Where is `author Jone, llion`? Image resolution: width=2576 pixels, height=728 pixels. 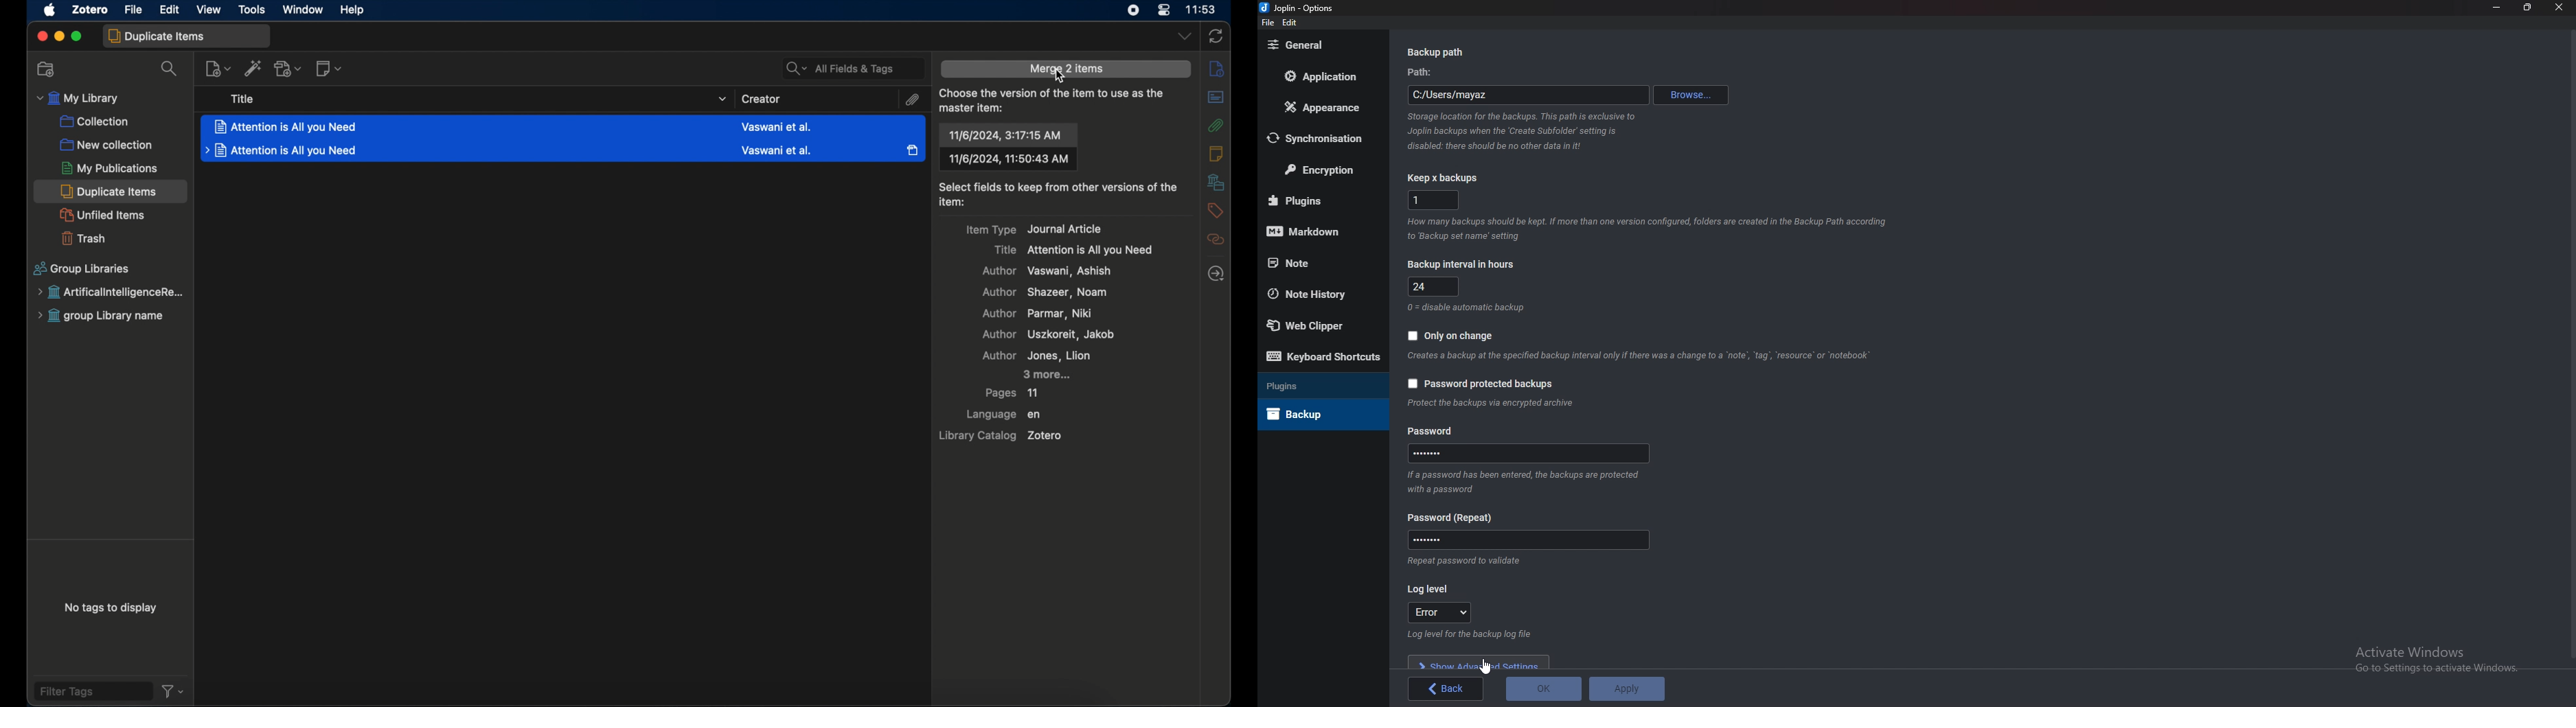 author Jone, llion is located at coordinates (1042, 355).